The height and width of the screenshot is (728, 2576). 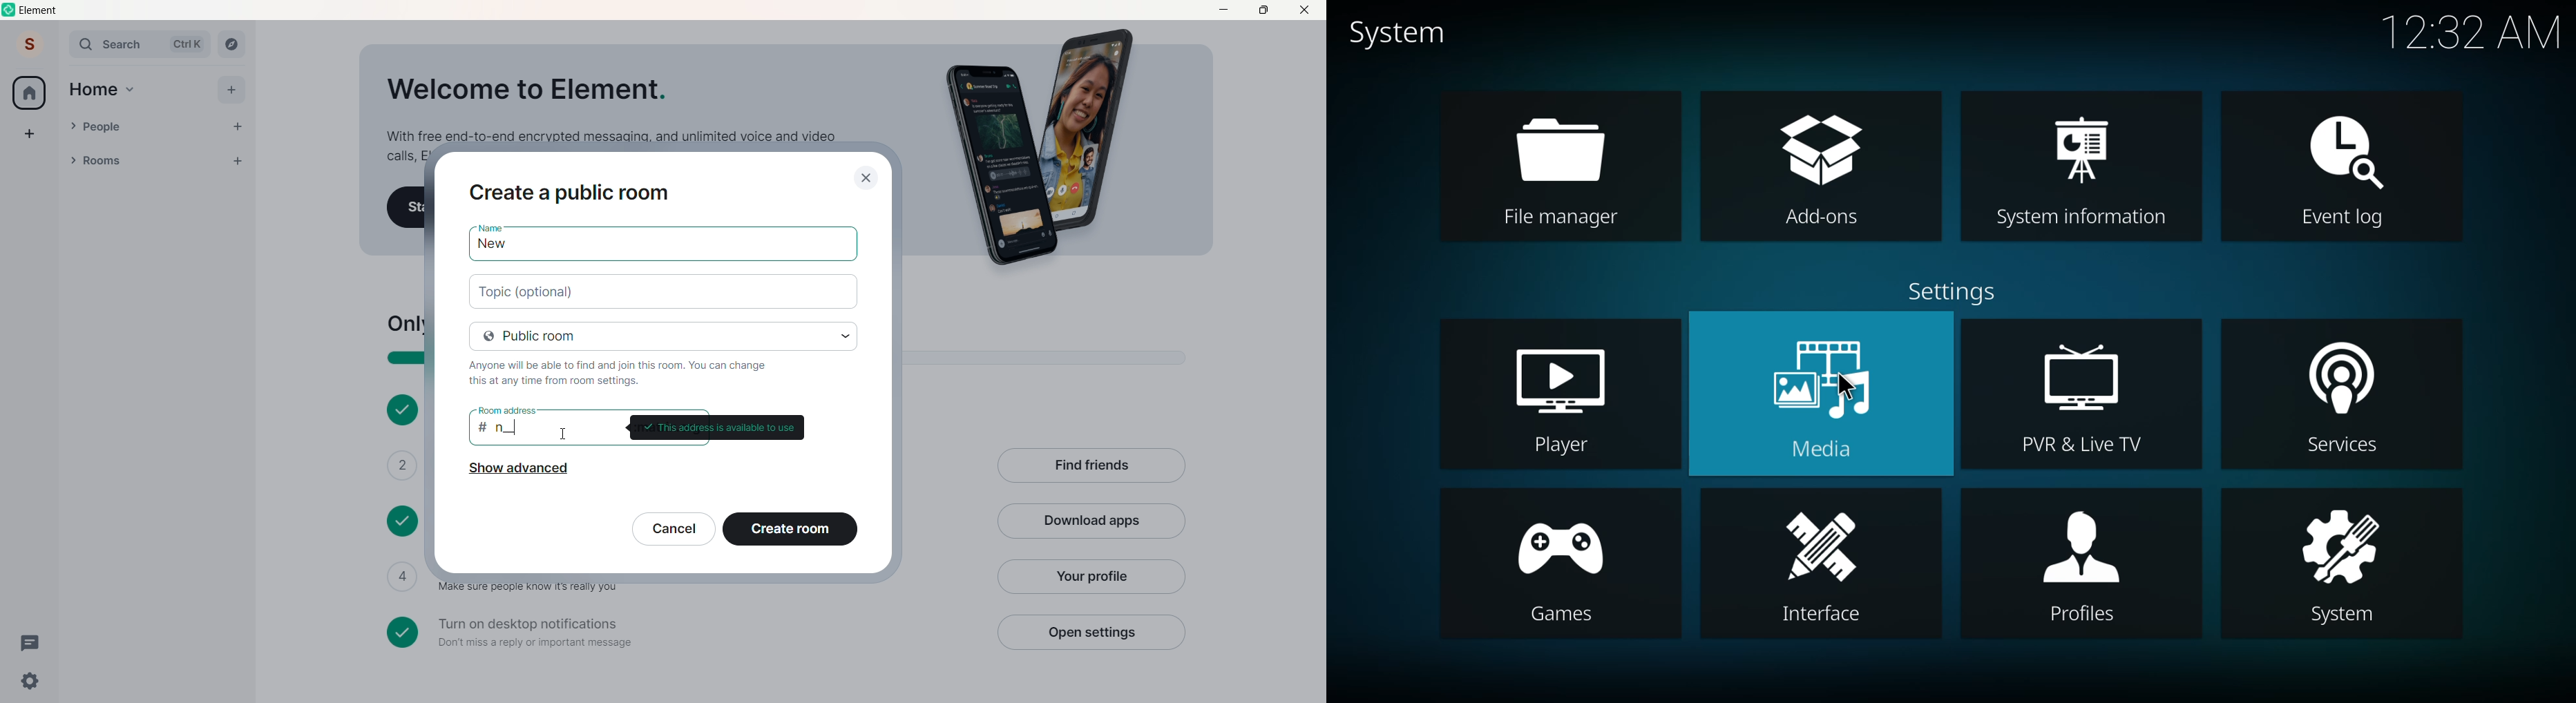 What do you see at coordinates (683, 633) in the screenshot?
I see `Turn on desktop notifications
Don't miss a reply or important message` at bounding box center [683, 633].